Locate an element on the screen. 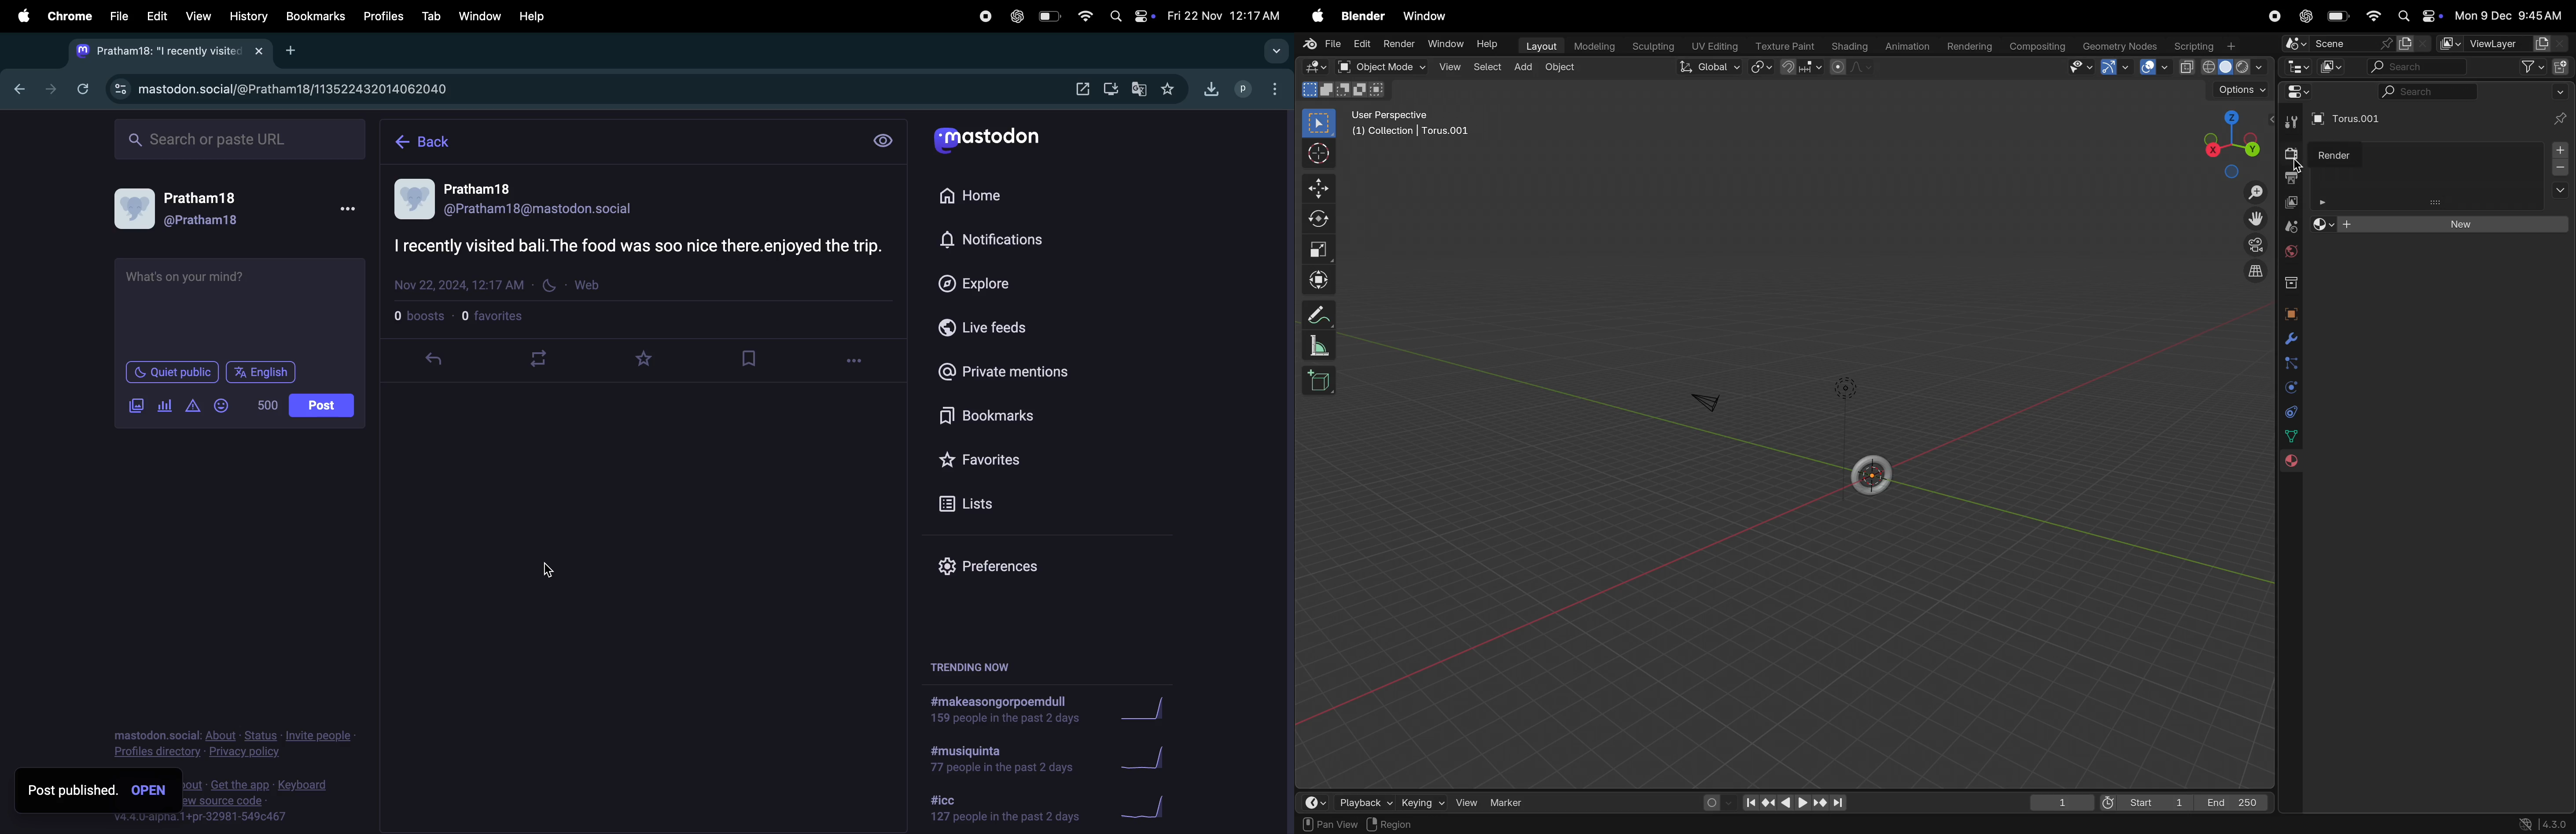  settings is located at coordinates (1082, 89).